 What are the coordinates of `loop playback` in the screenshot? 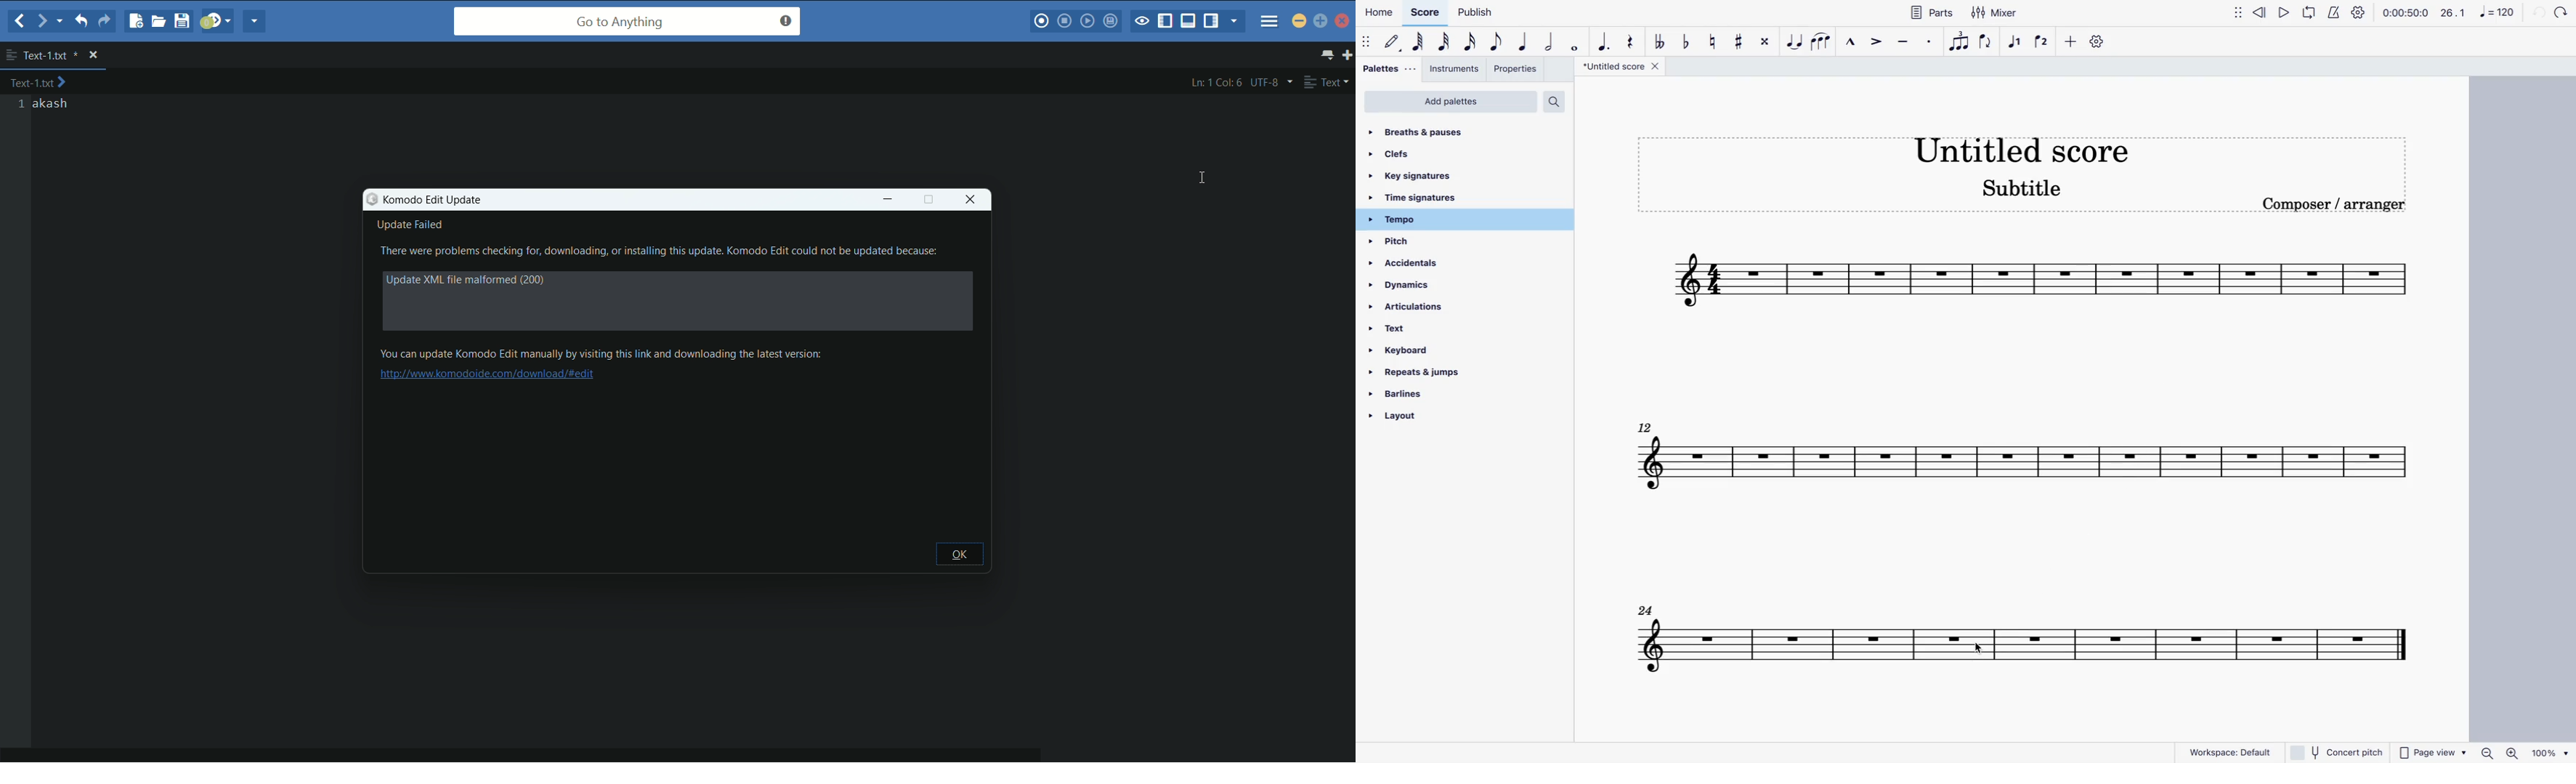 It's located at (2310, 12).